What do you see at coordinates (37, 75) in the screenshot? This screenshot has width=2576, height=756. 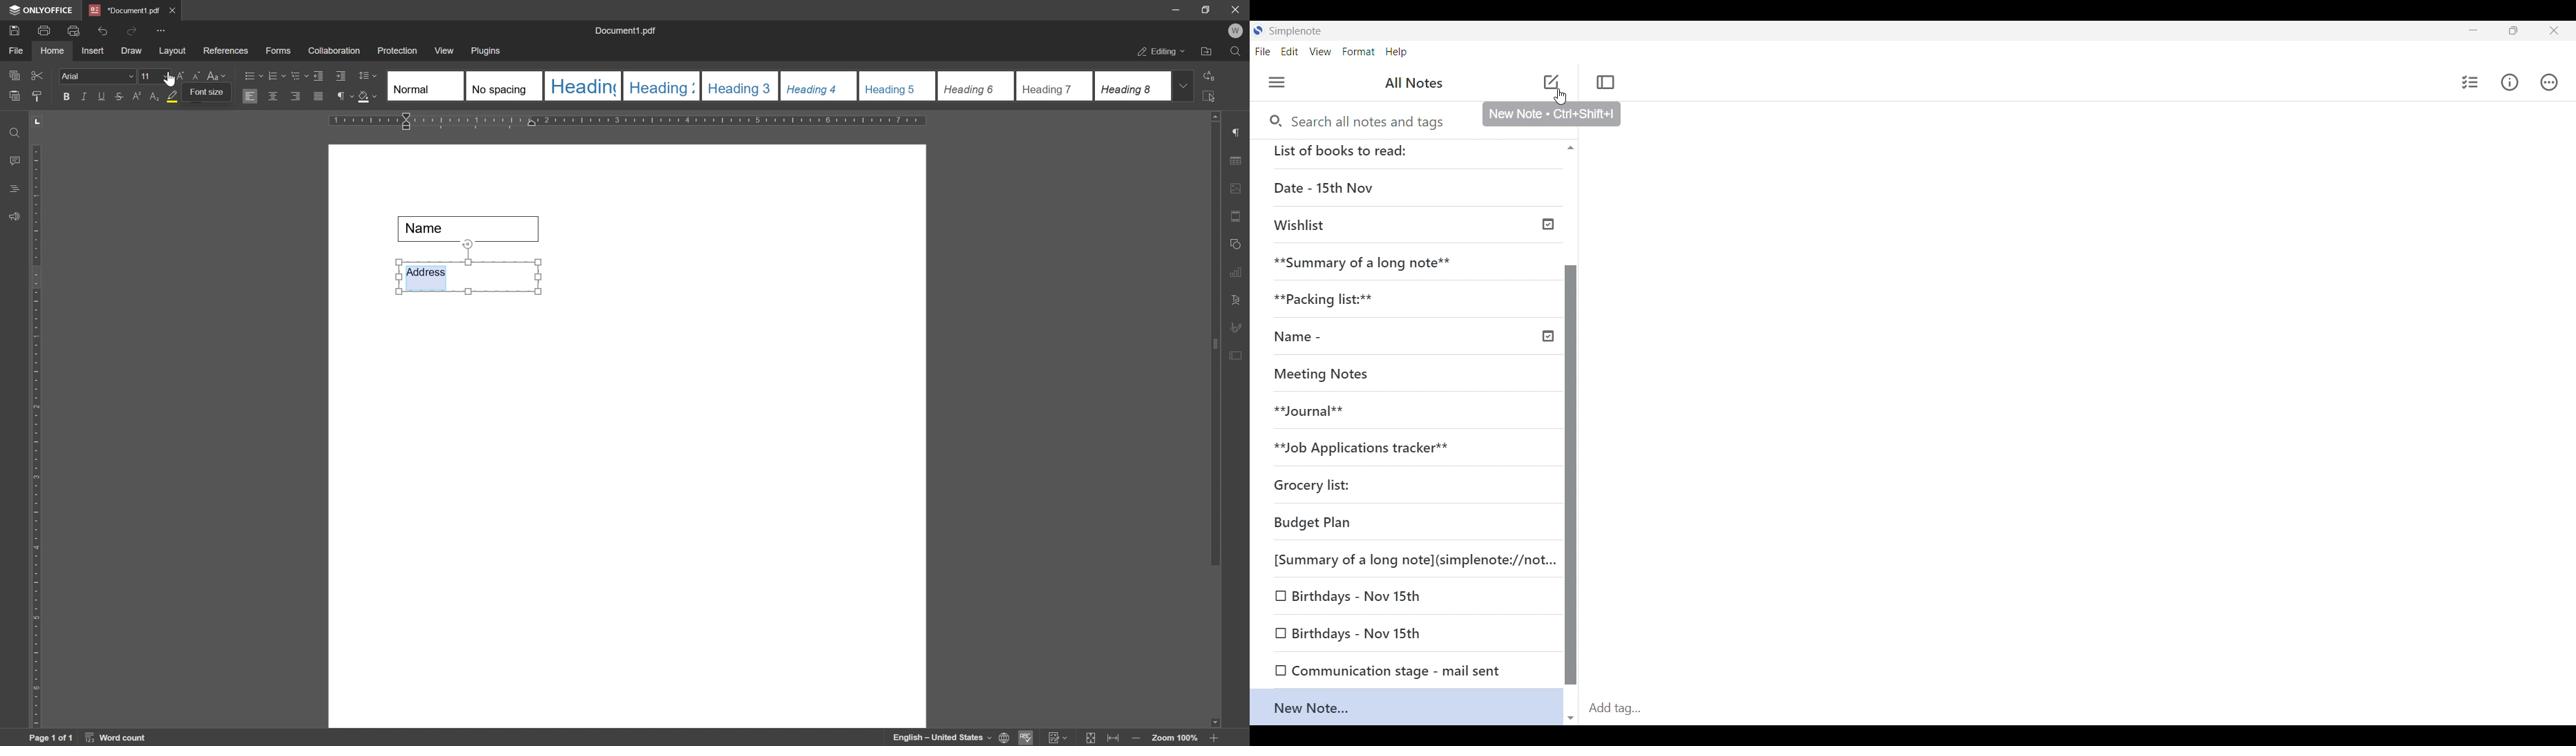 I see `cut` at bounding box center [37, 75].